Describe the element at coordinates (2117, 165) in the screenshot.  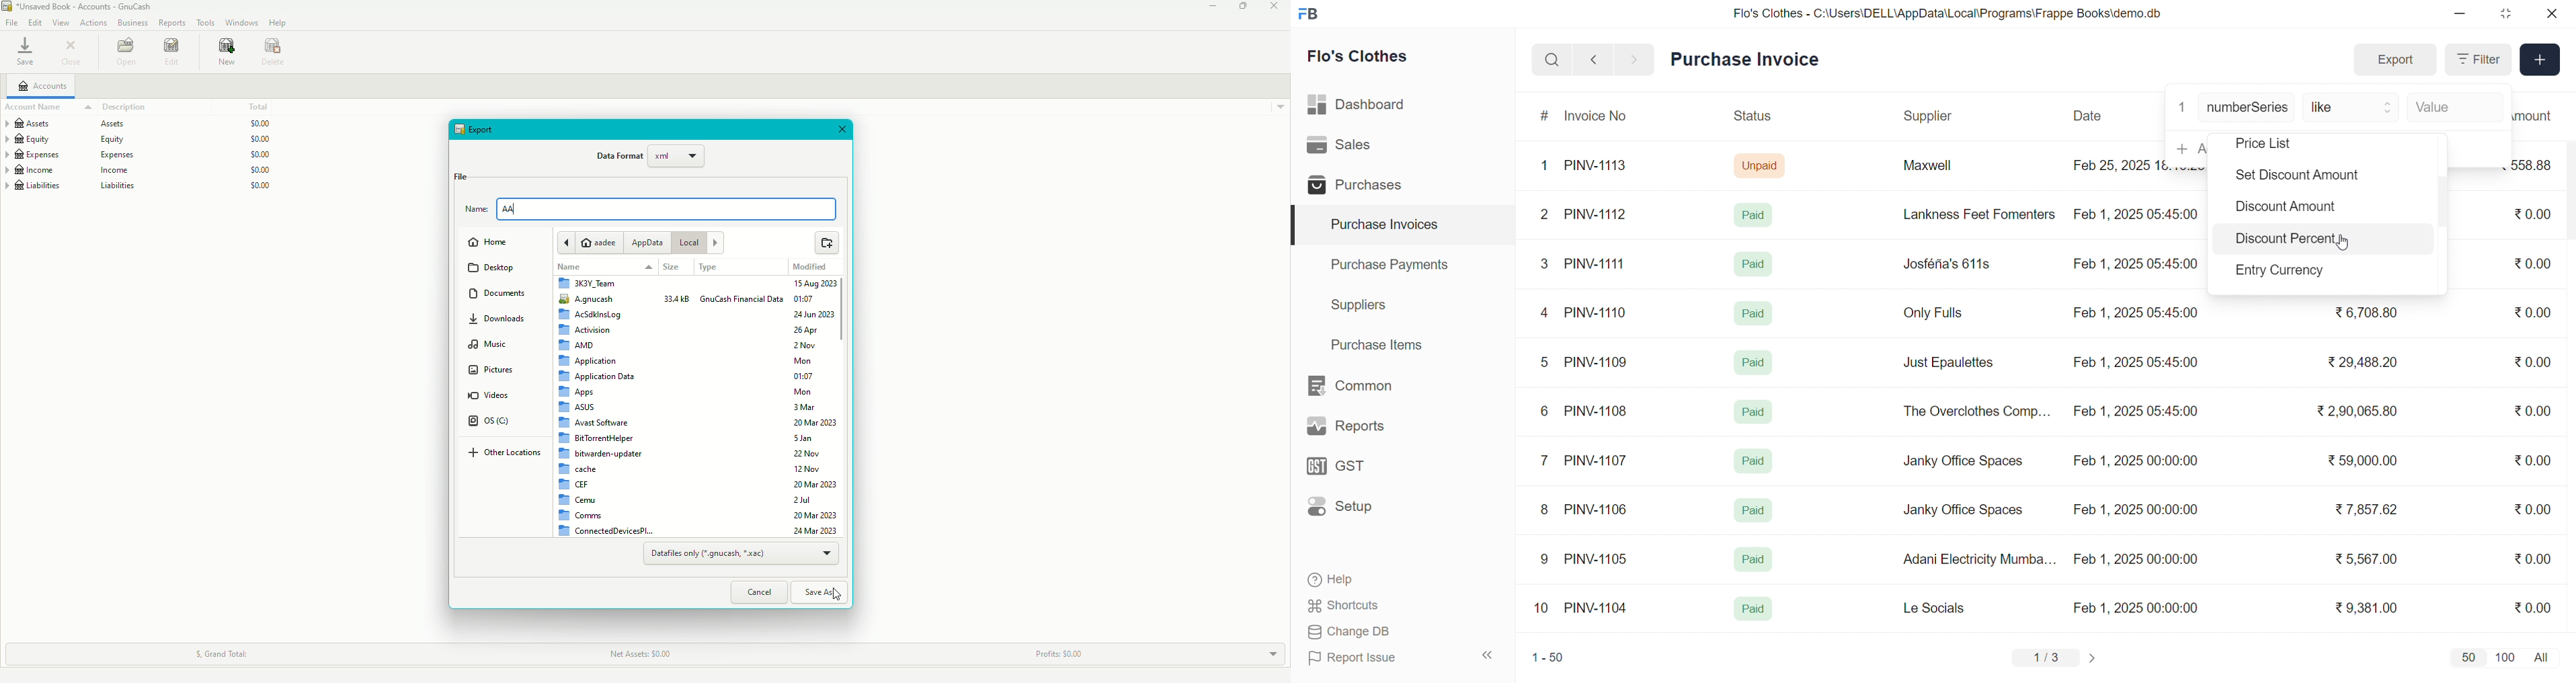
I see `Feb 25, 2025 18:16:25` at that location.